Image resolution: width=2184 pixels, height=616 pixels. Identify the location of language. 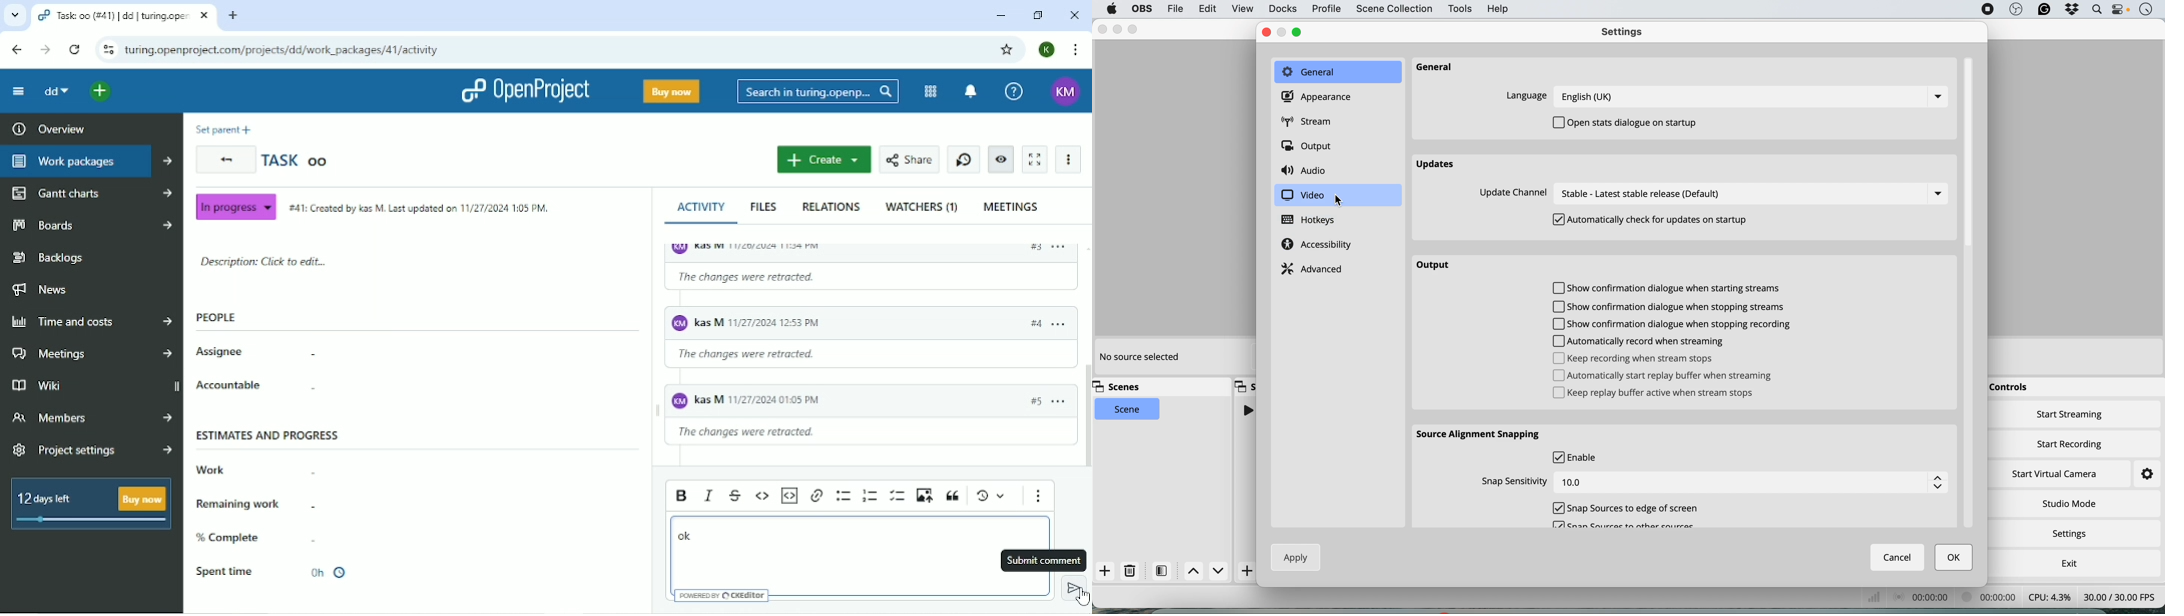
(1729, 96).